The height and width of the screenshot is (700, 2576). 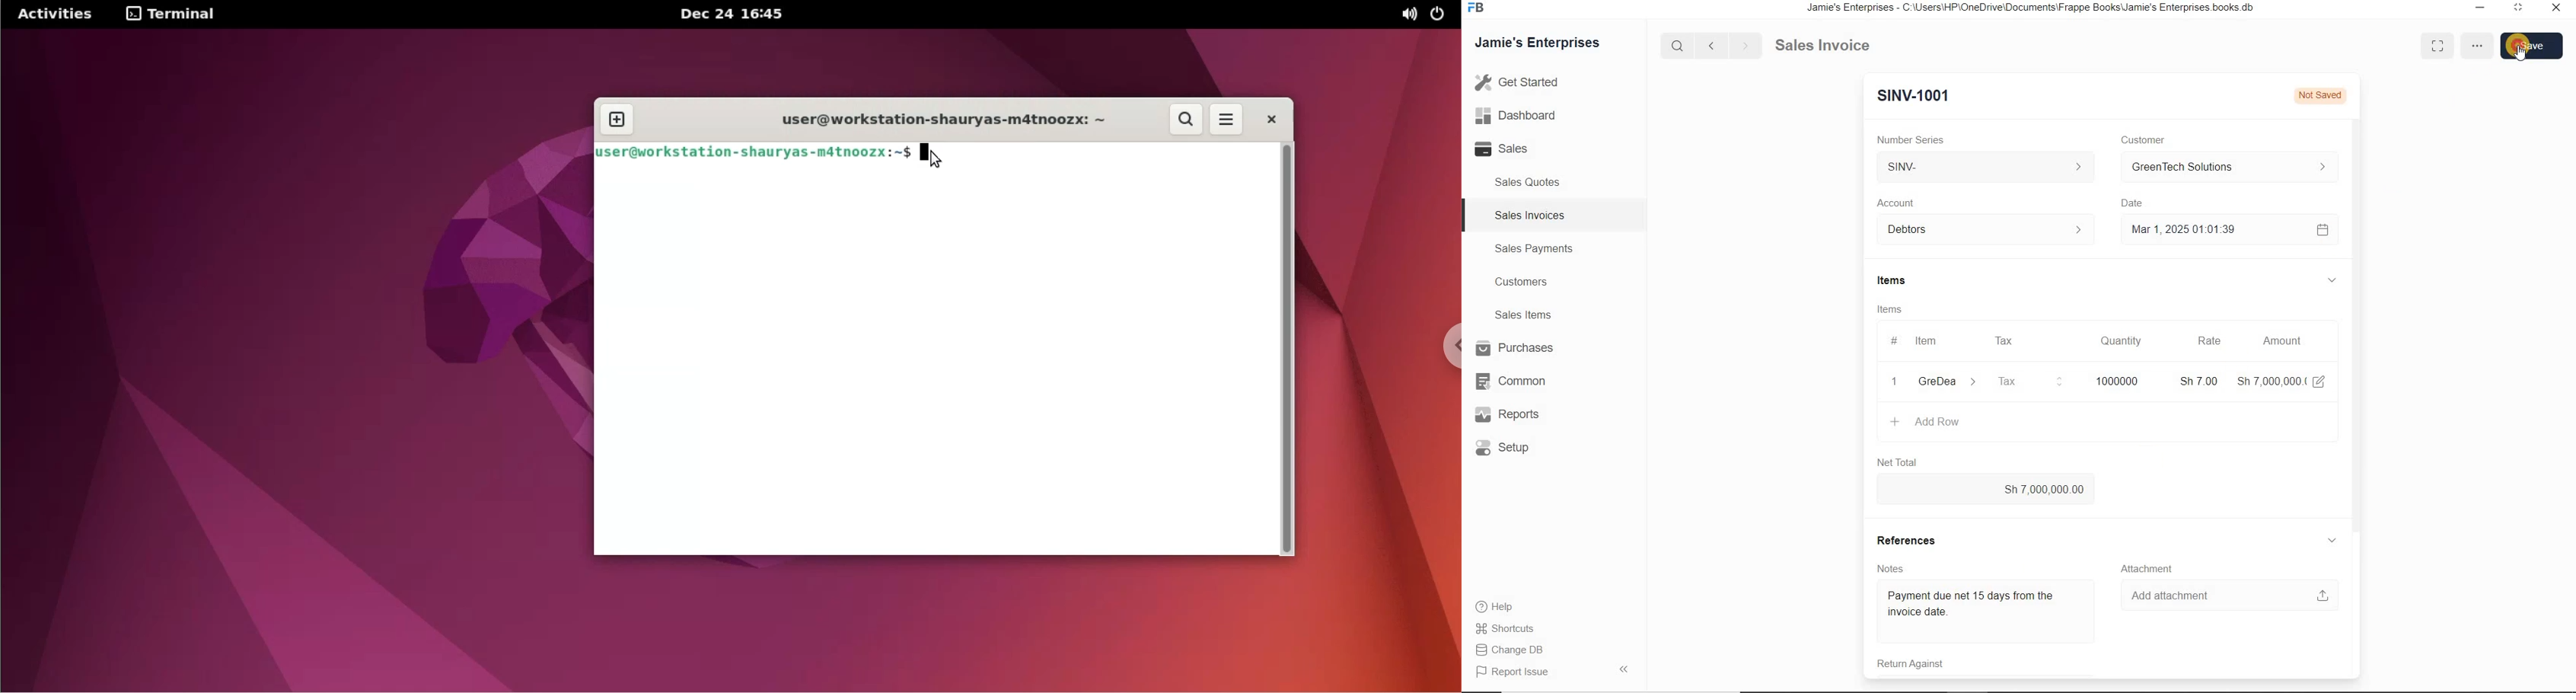 What do you see at coordinates (2134, 203) in the screenshot?
I see `Date` at bounding box center [2134, 203].